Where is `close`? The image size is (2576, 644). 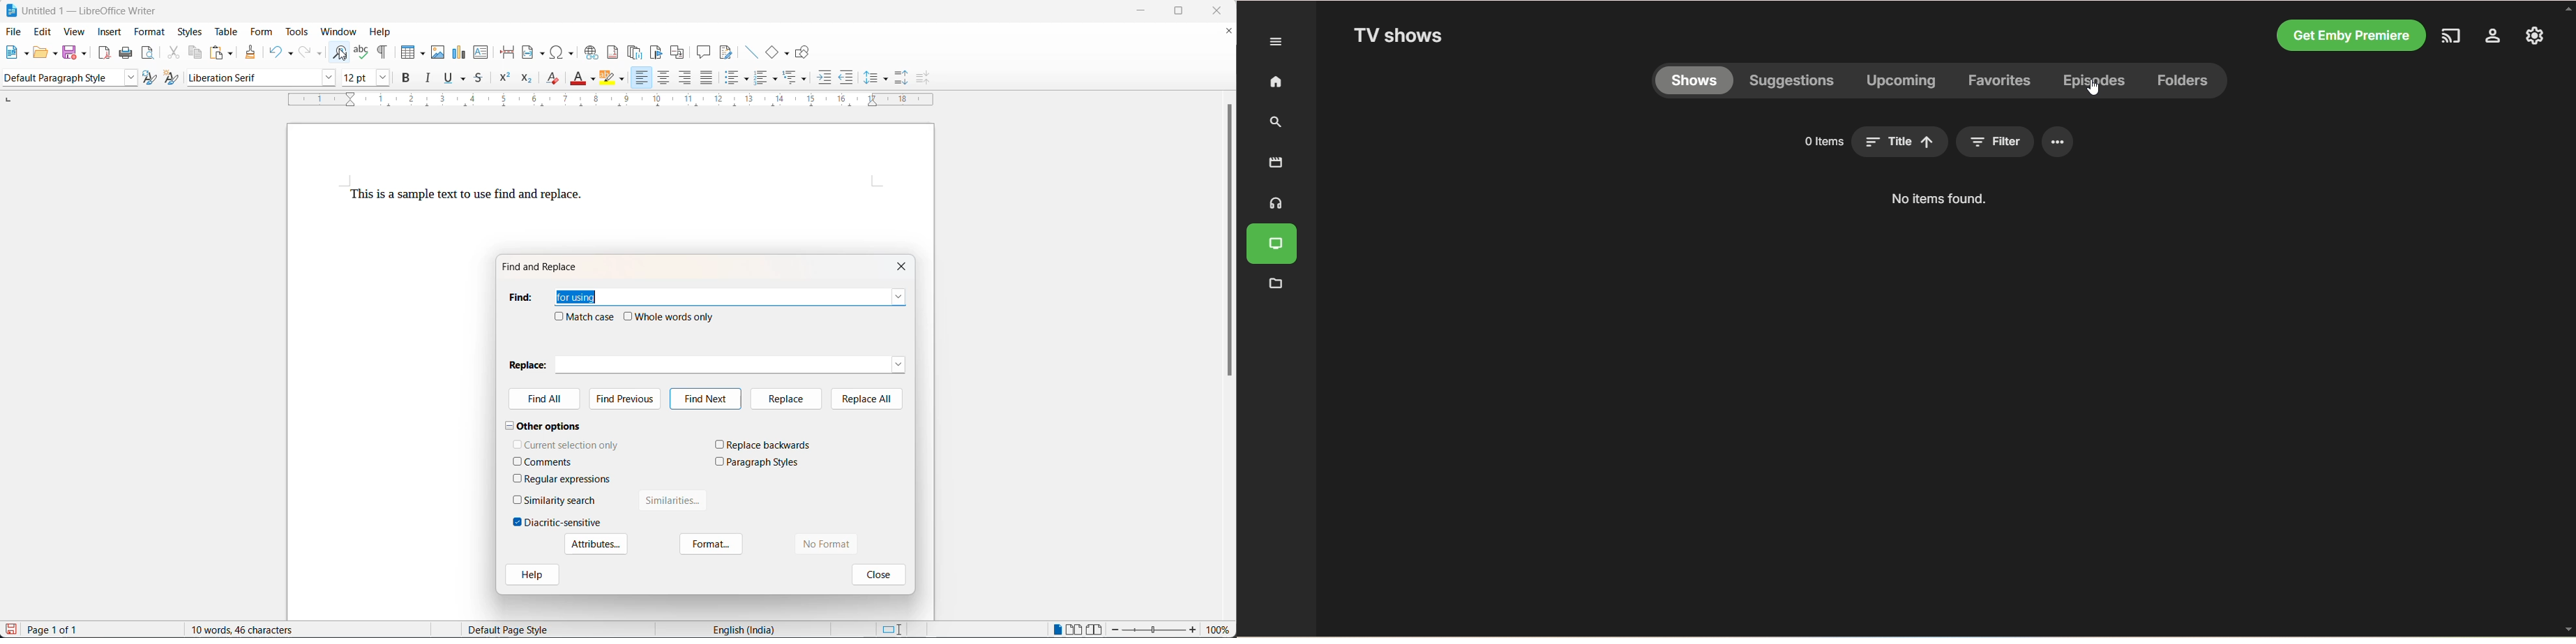
close is located at coordinates (905, 265).